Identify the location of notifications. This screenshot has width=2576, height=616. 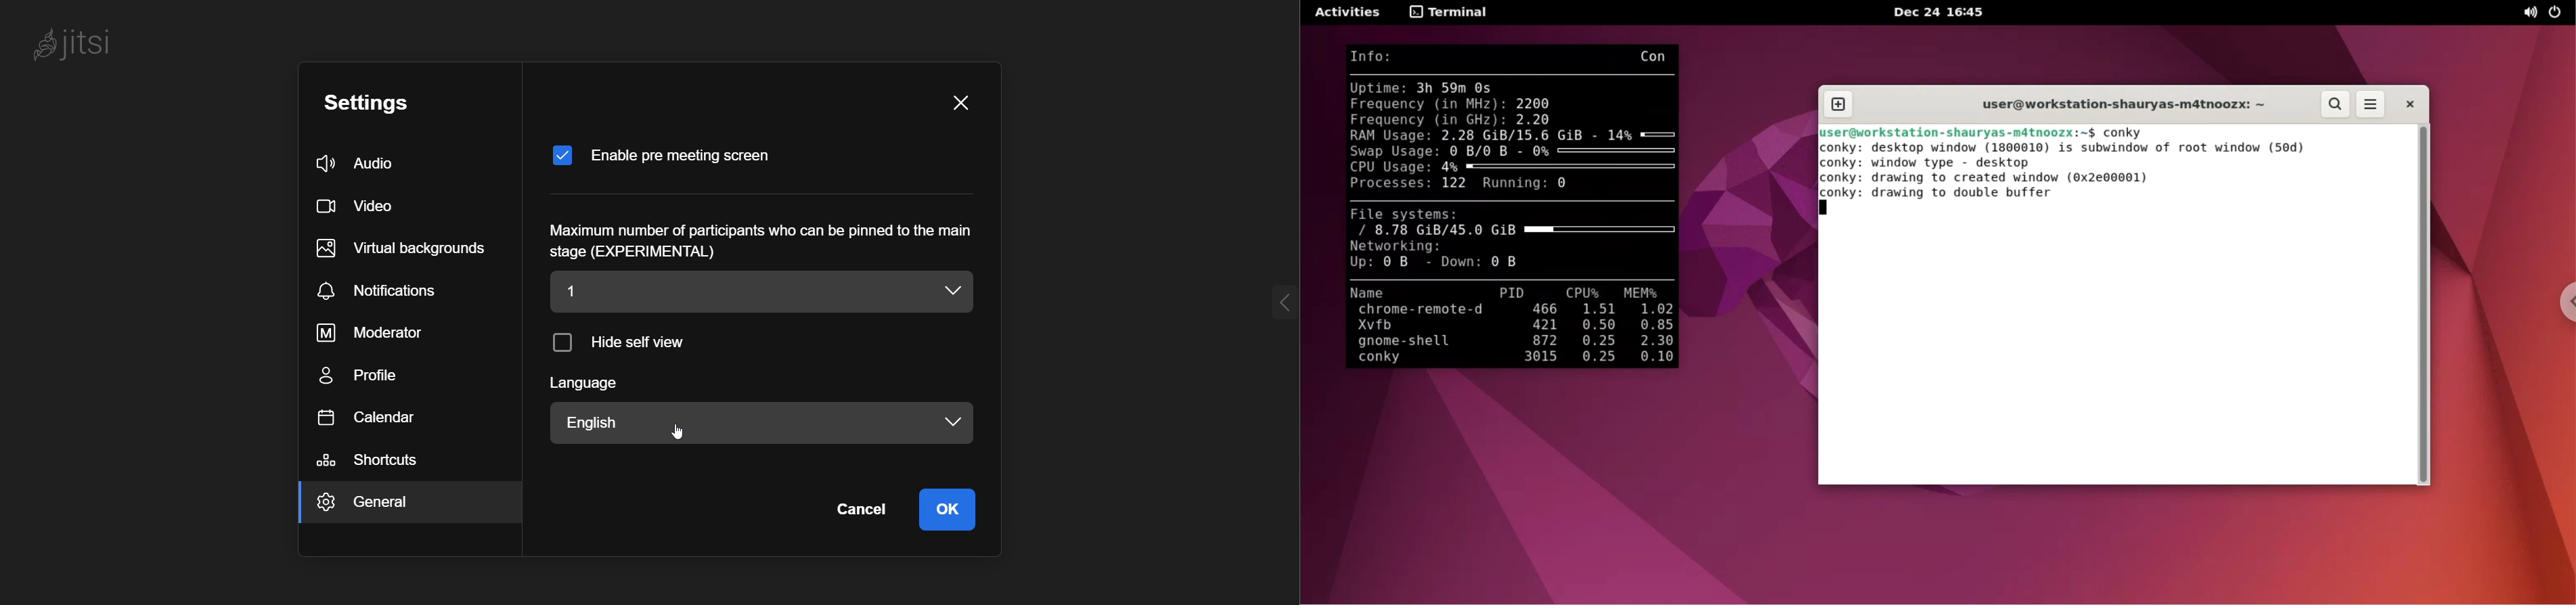
(386, 291).